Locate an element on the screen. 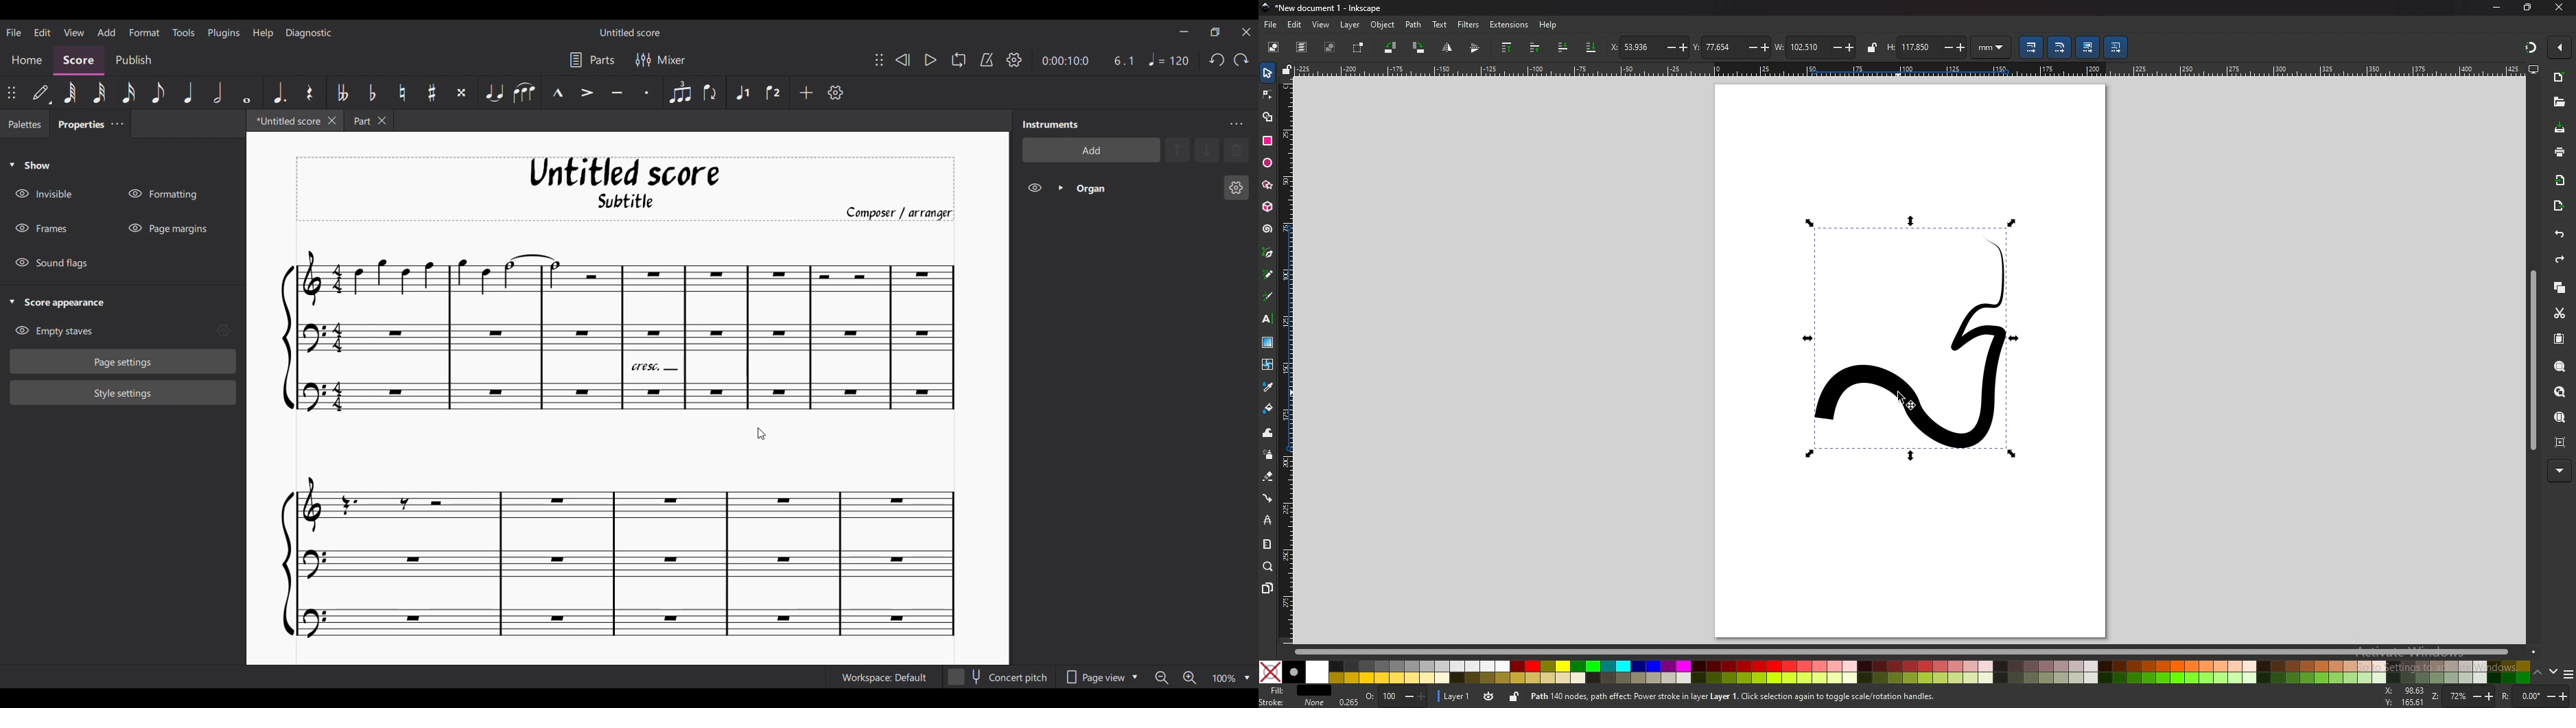  more colors is located at coordinates (2568, 674).